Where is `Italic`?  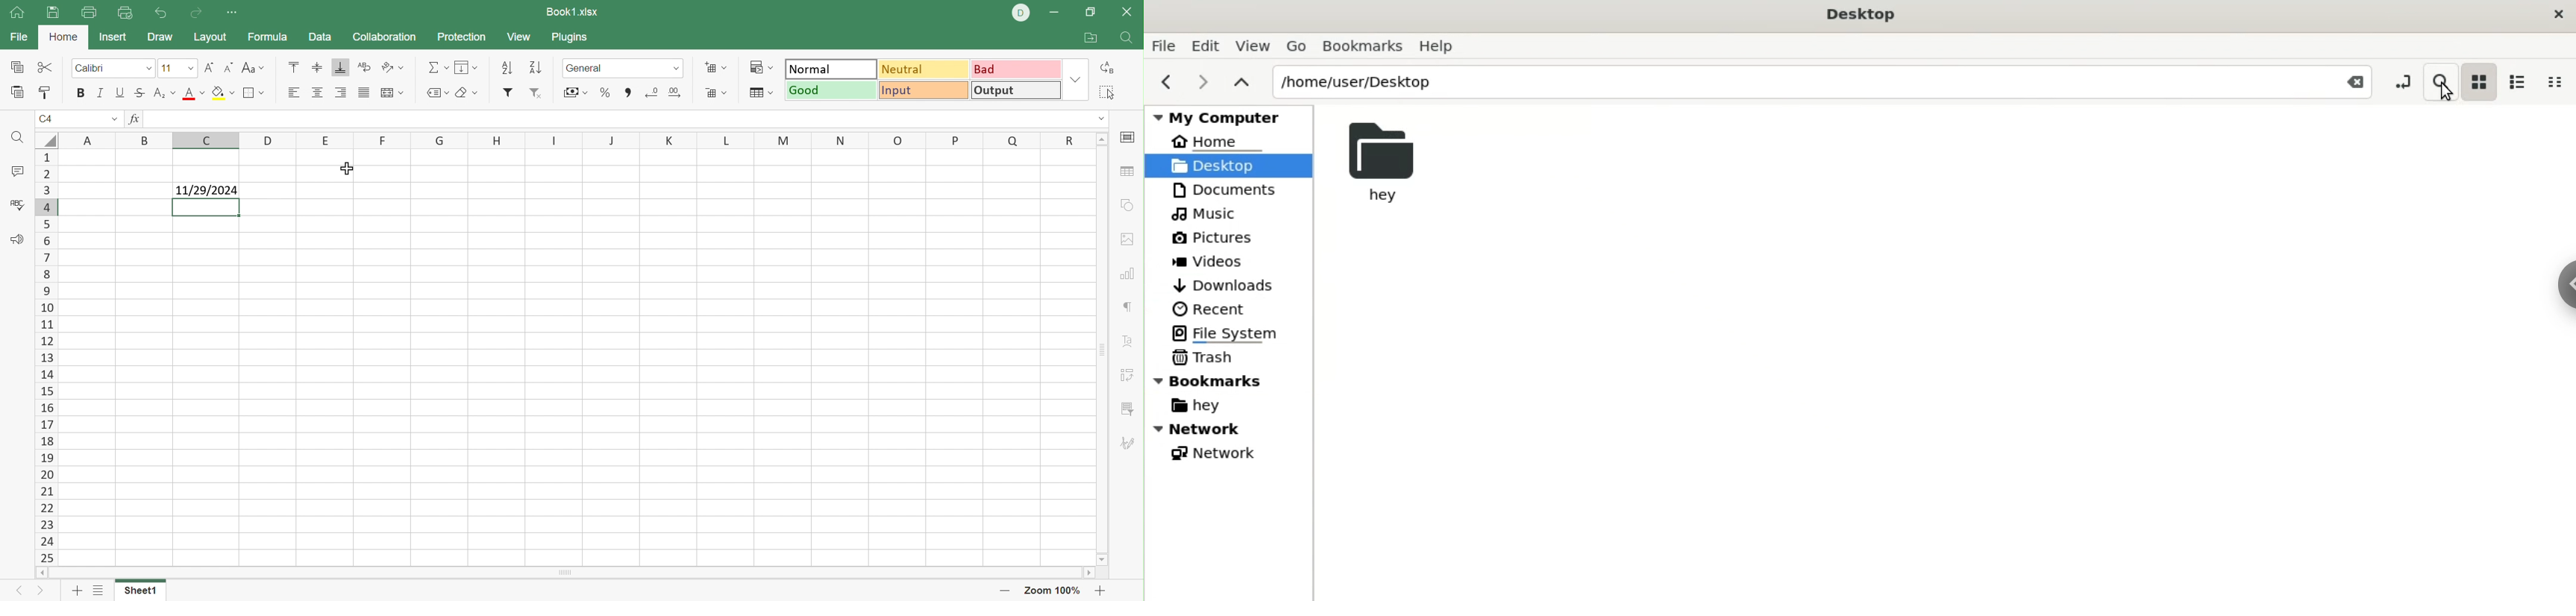
Italic is located at coordinates (100, 91).